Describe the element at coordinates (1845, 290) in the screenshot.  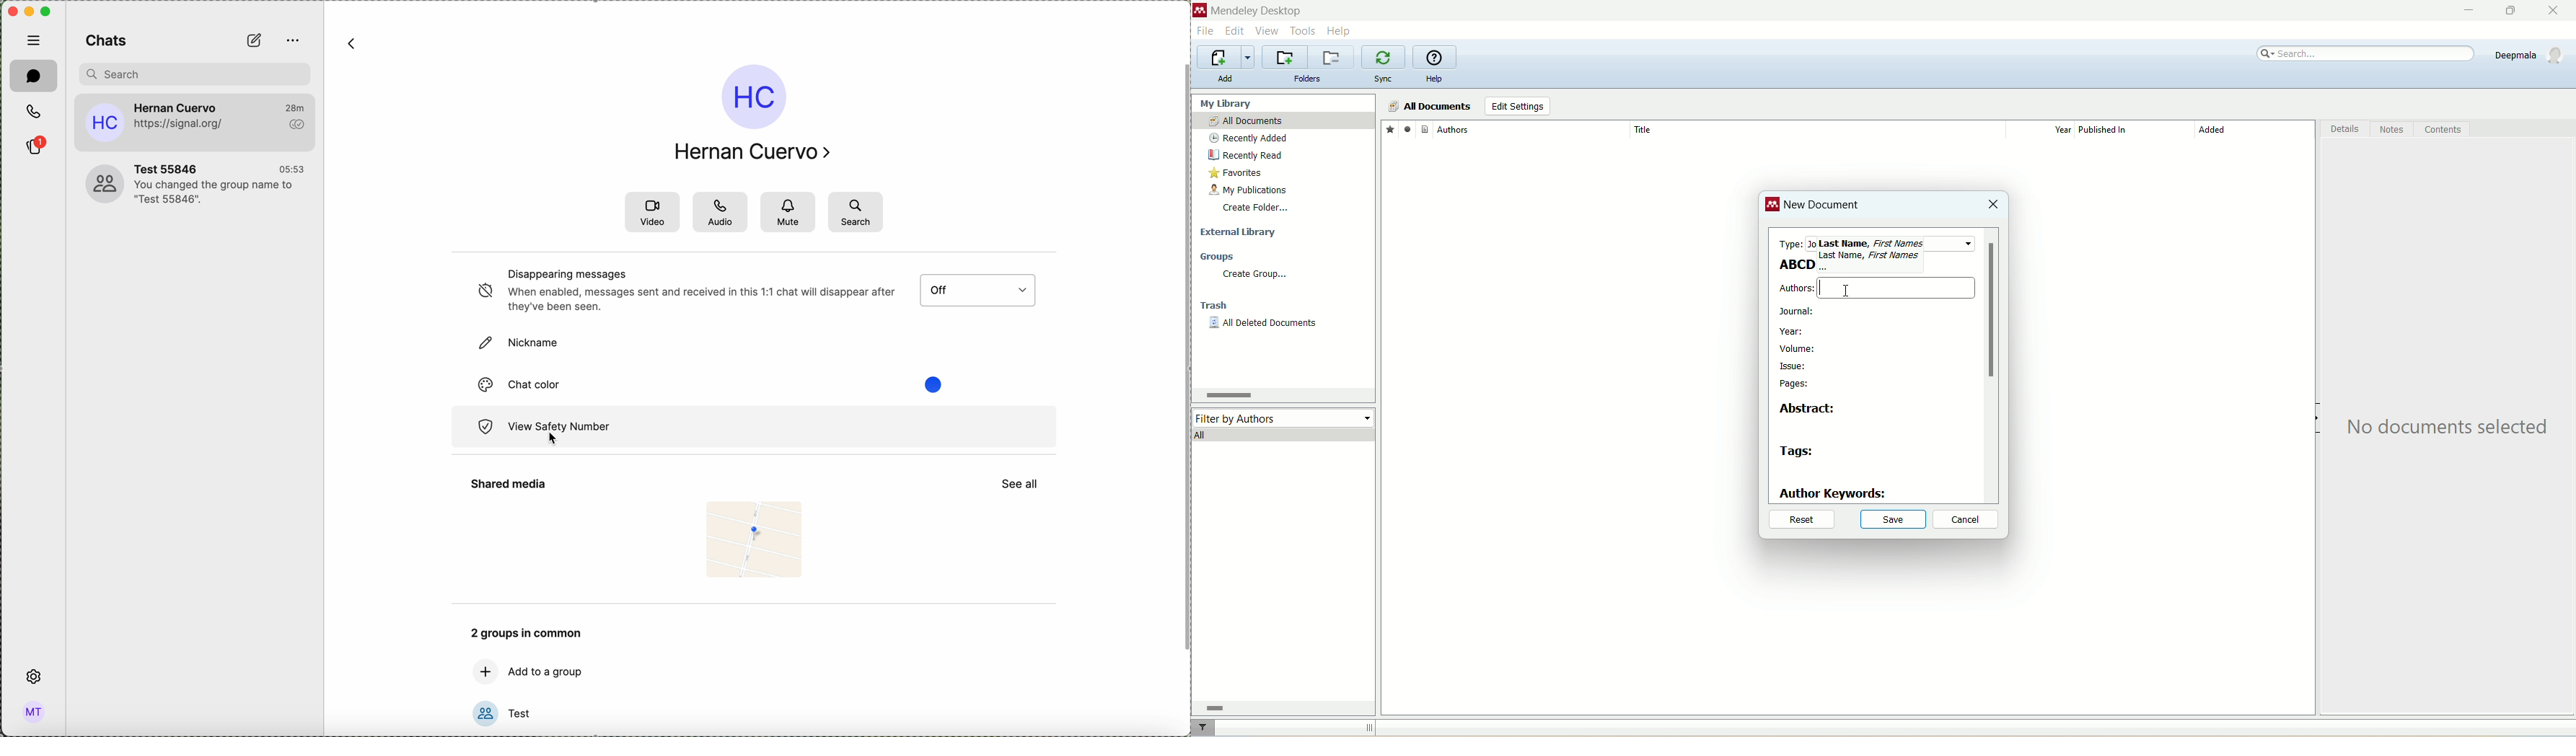
I see `cursor` at that location.